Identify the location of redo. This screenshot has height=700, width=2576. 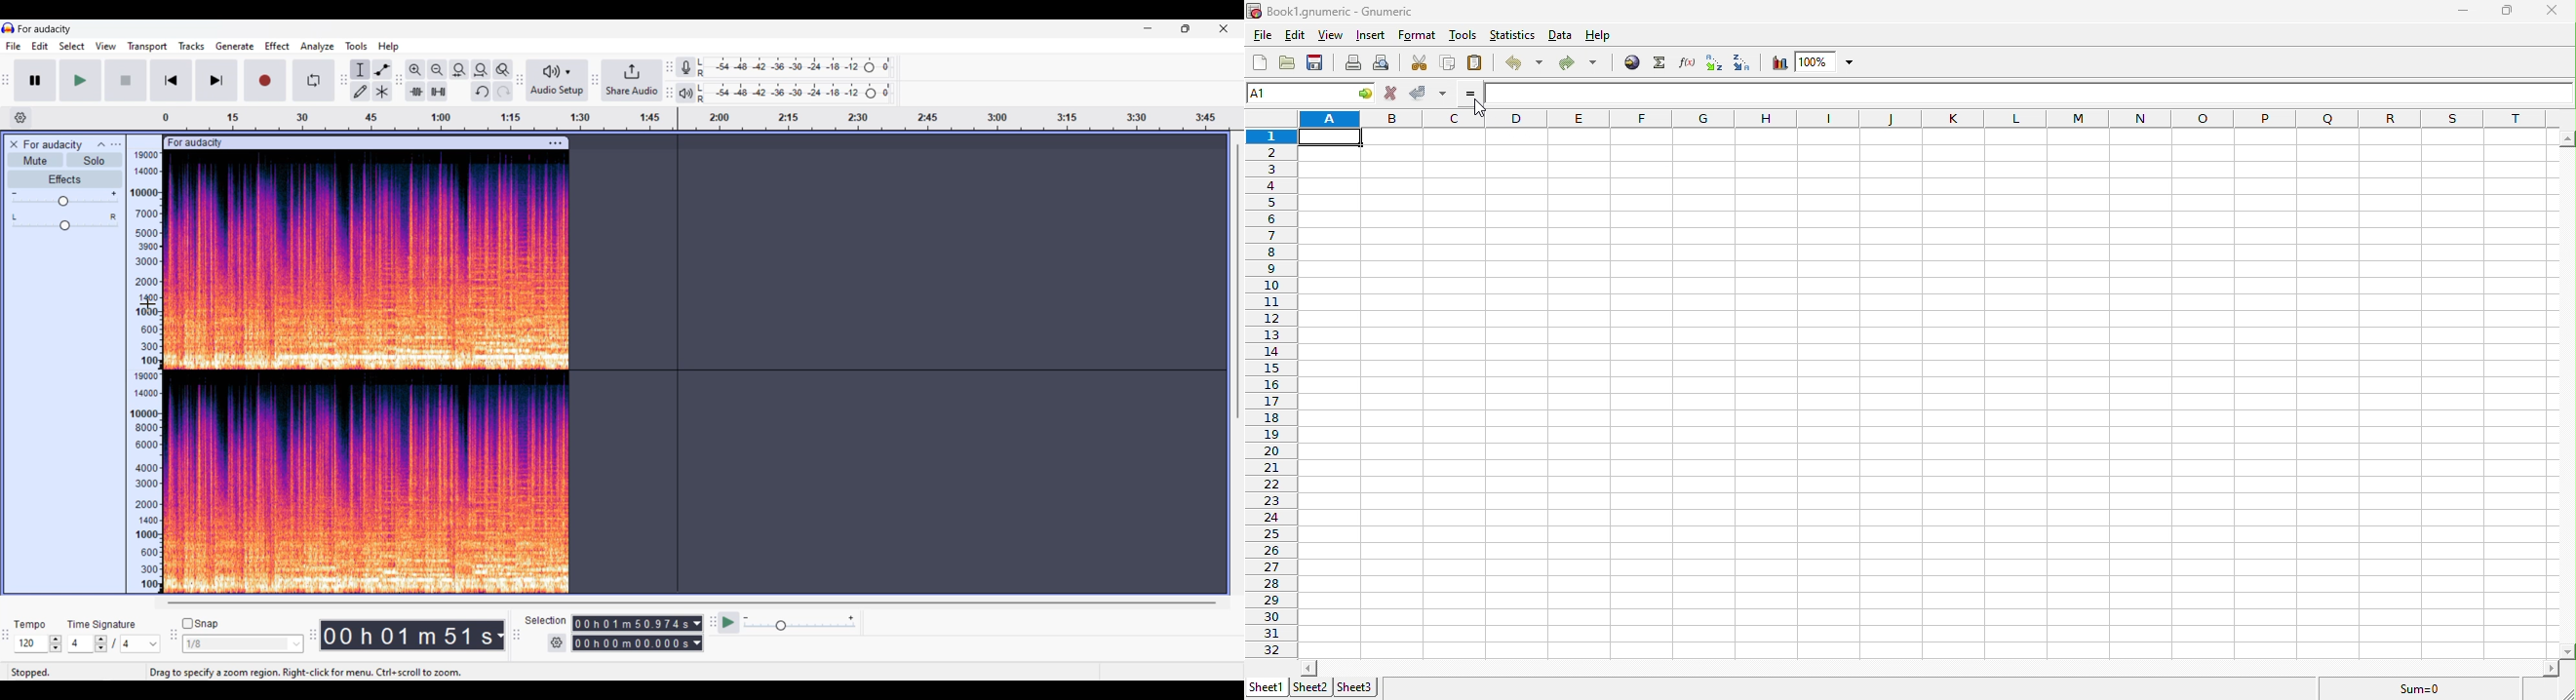
(1581, 64).